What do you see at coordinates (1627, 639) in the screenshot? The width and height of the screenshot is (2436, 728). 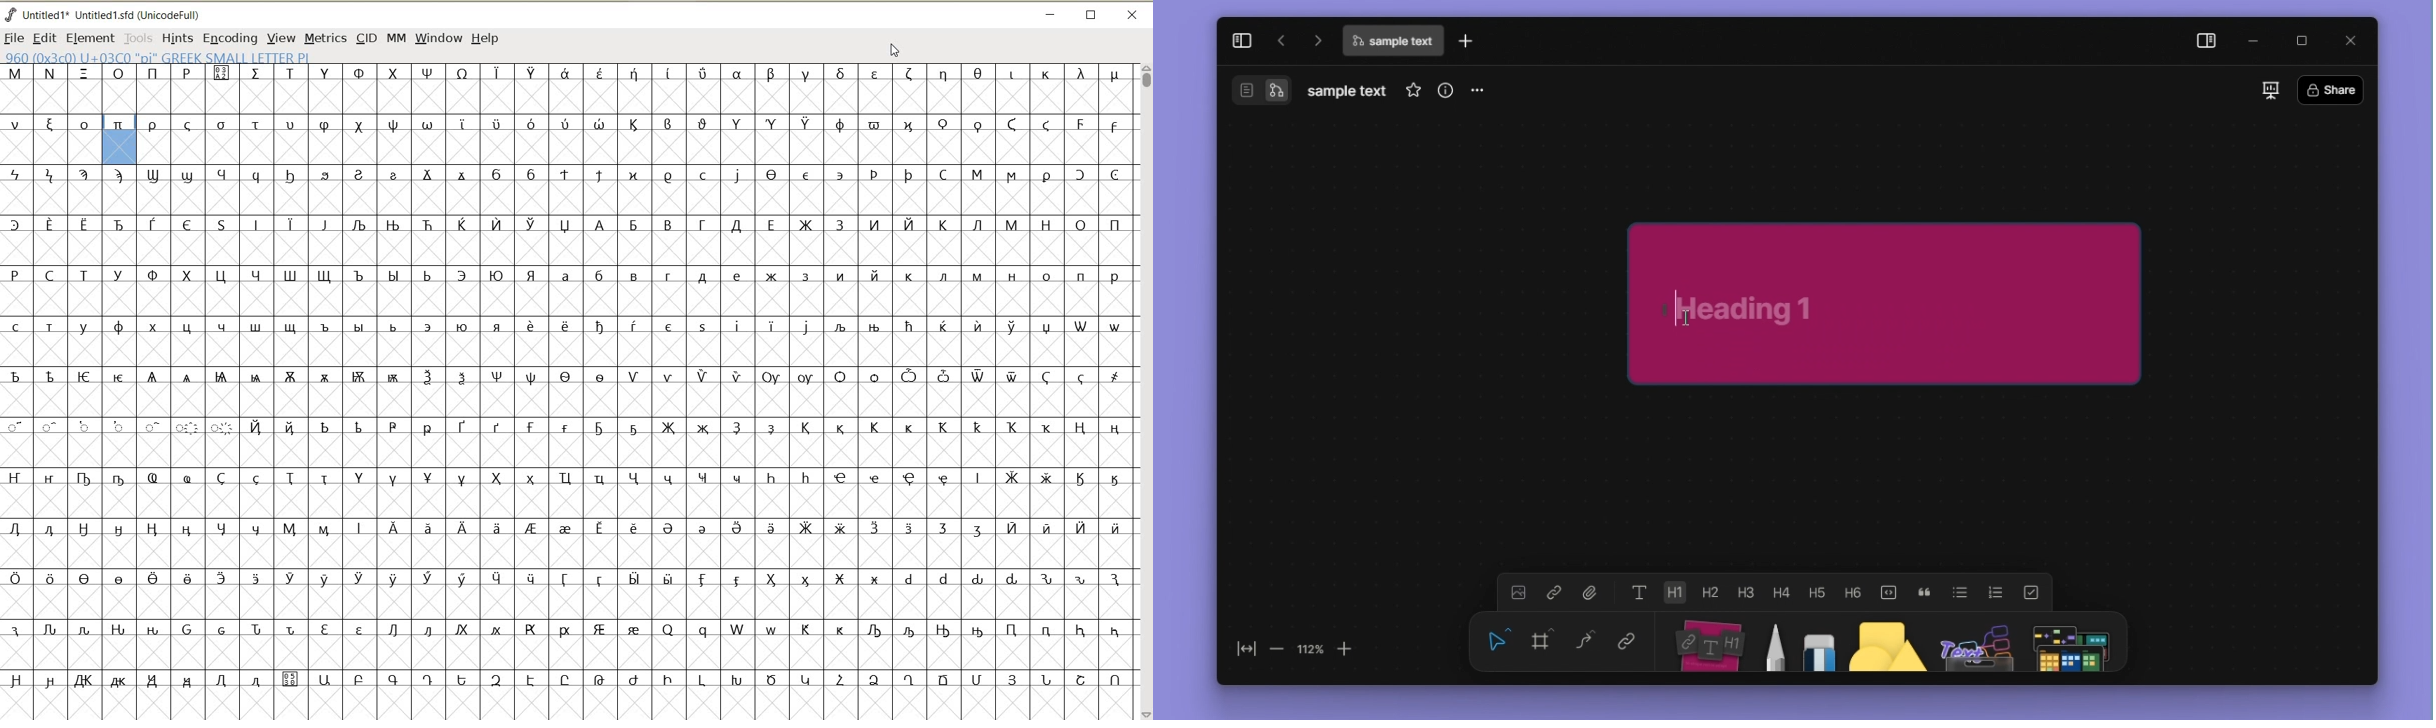 I see `link` at bounding box center [1627, 639].